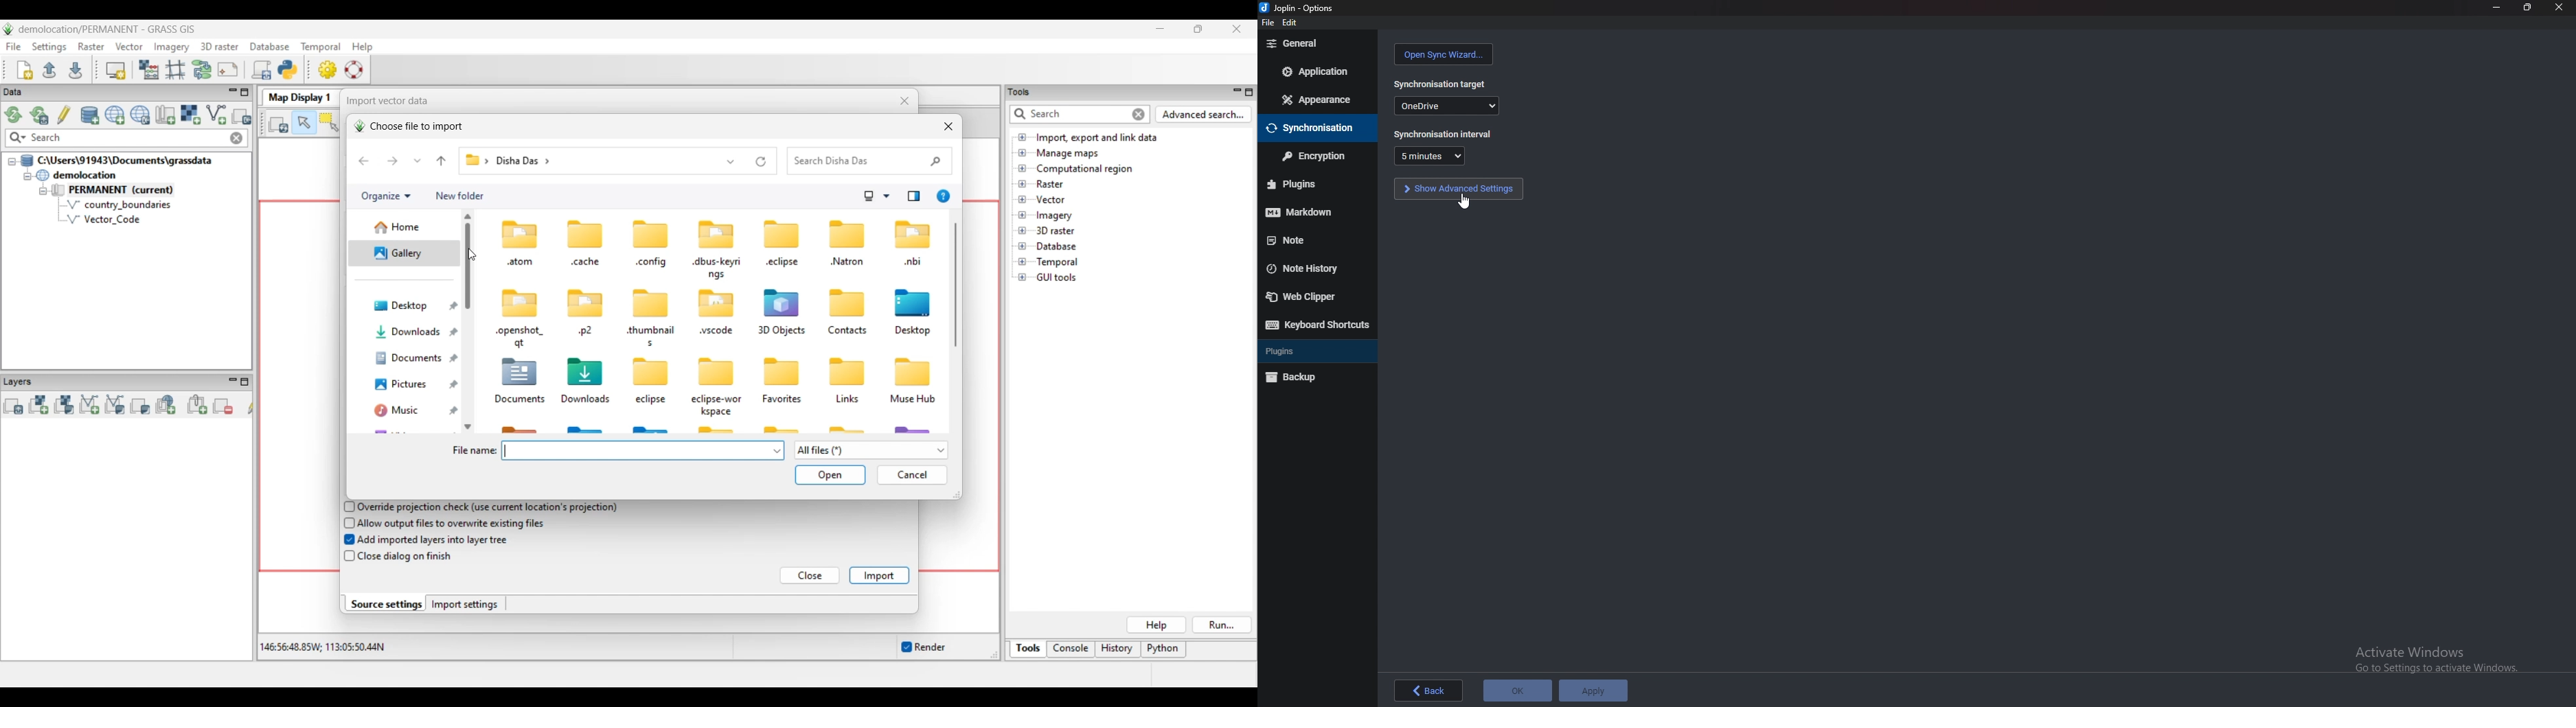  Describe the element at coordinates (1299, 8) in the screenshot. I see `options` at that location.